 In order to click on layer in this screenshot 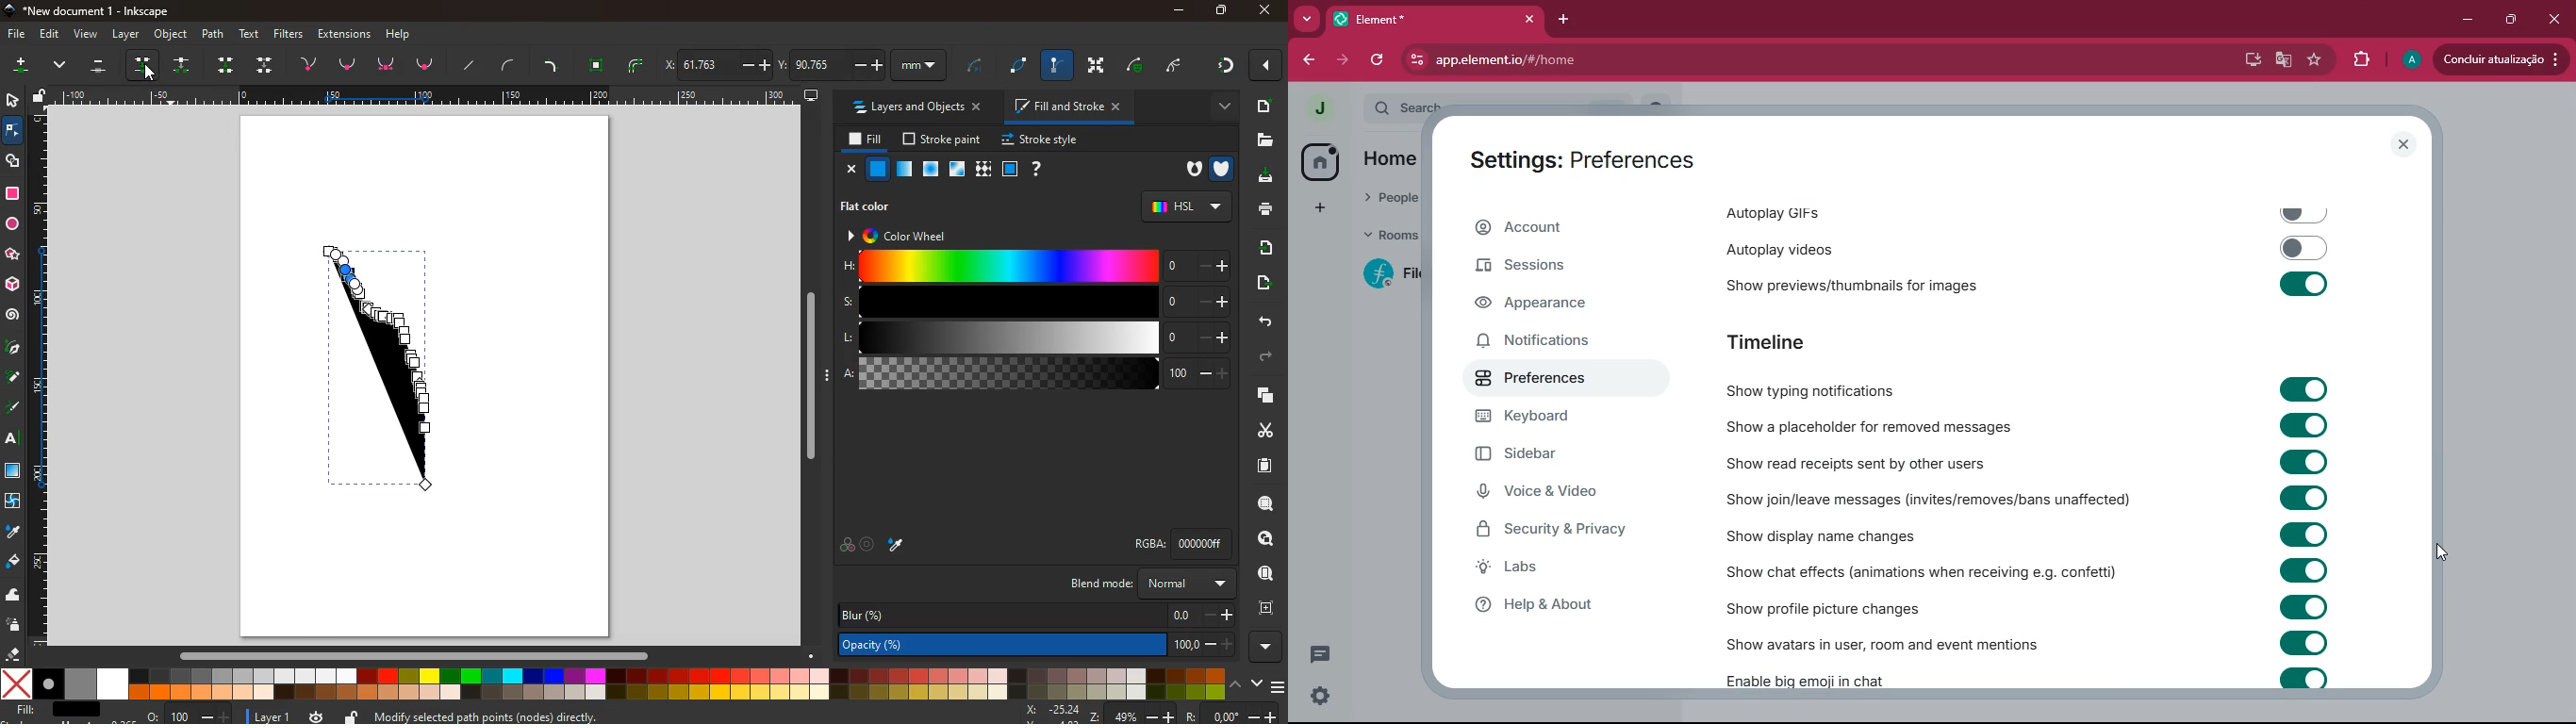, I will do `click(126, 34)`.